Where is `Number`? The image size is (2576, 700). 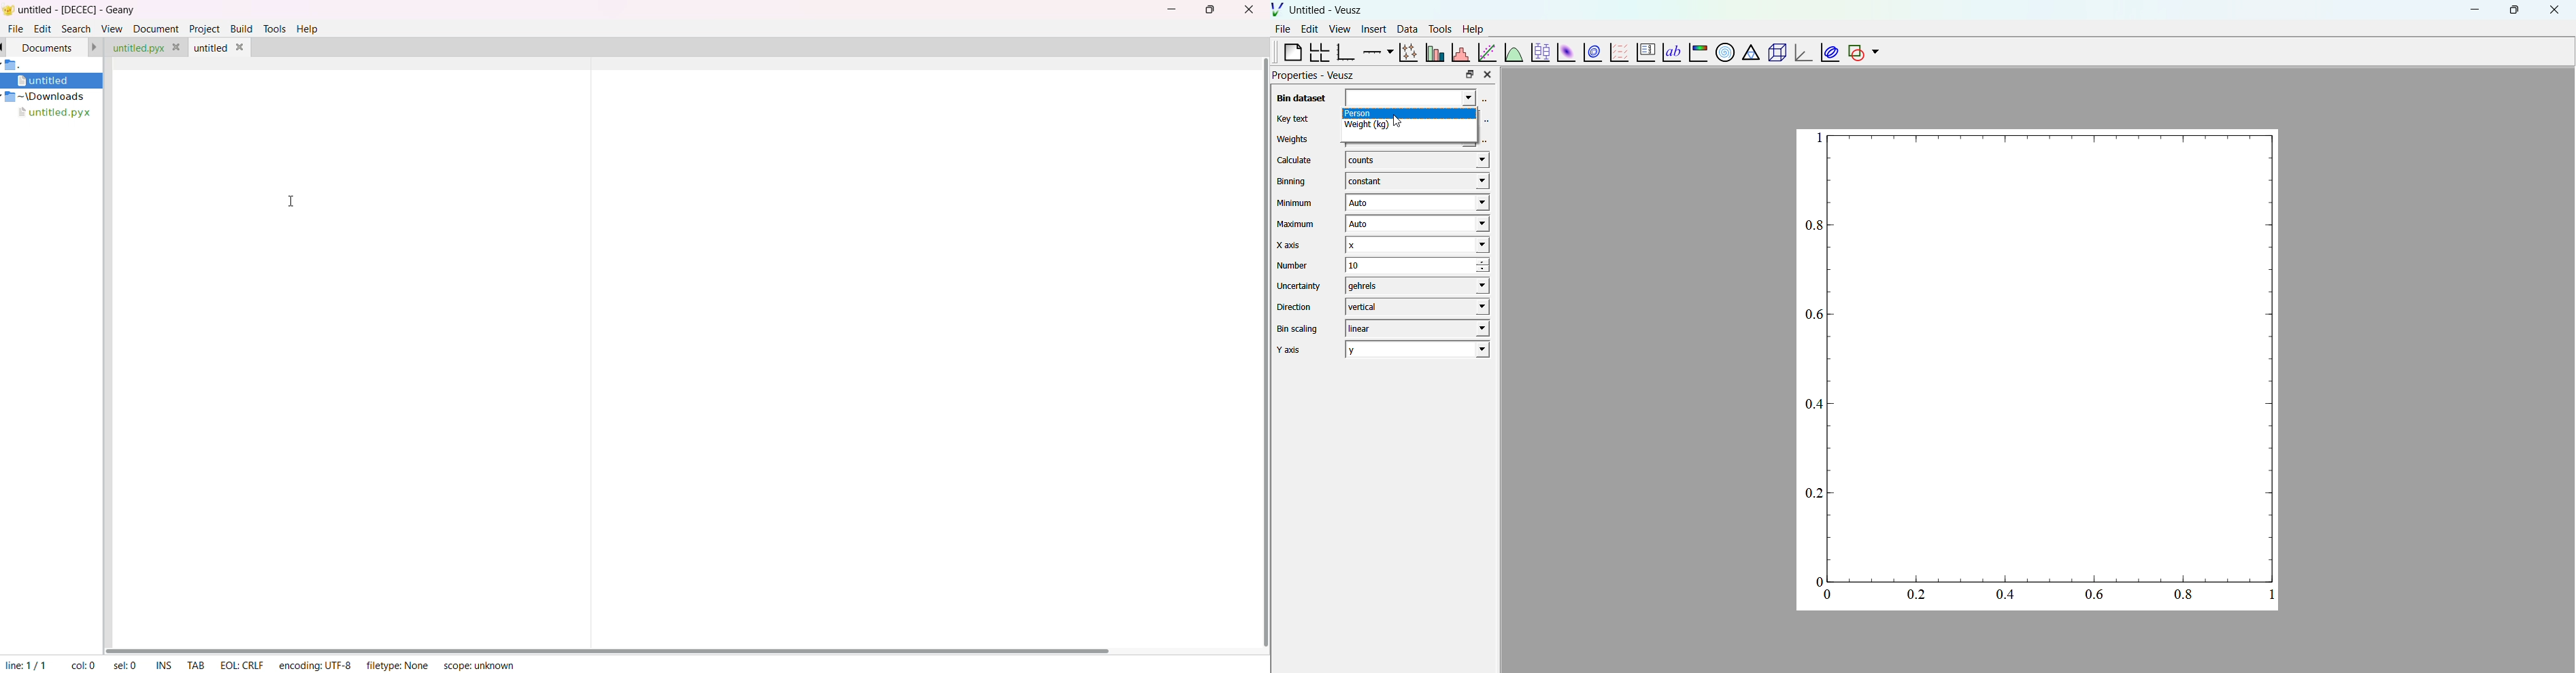
Number is located at coordinates (1293, 265).